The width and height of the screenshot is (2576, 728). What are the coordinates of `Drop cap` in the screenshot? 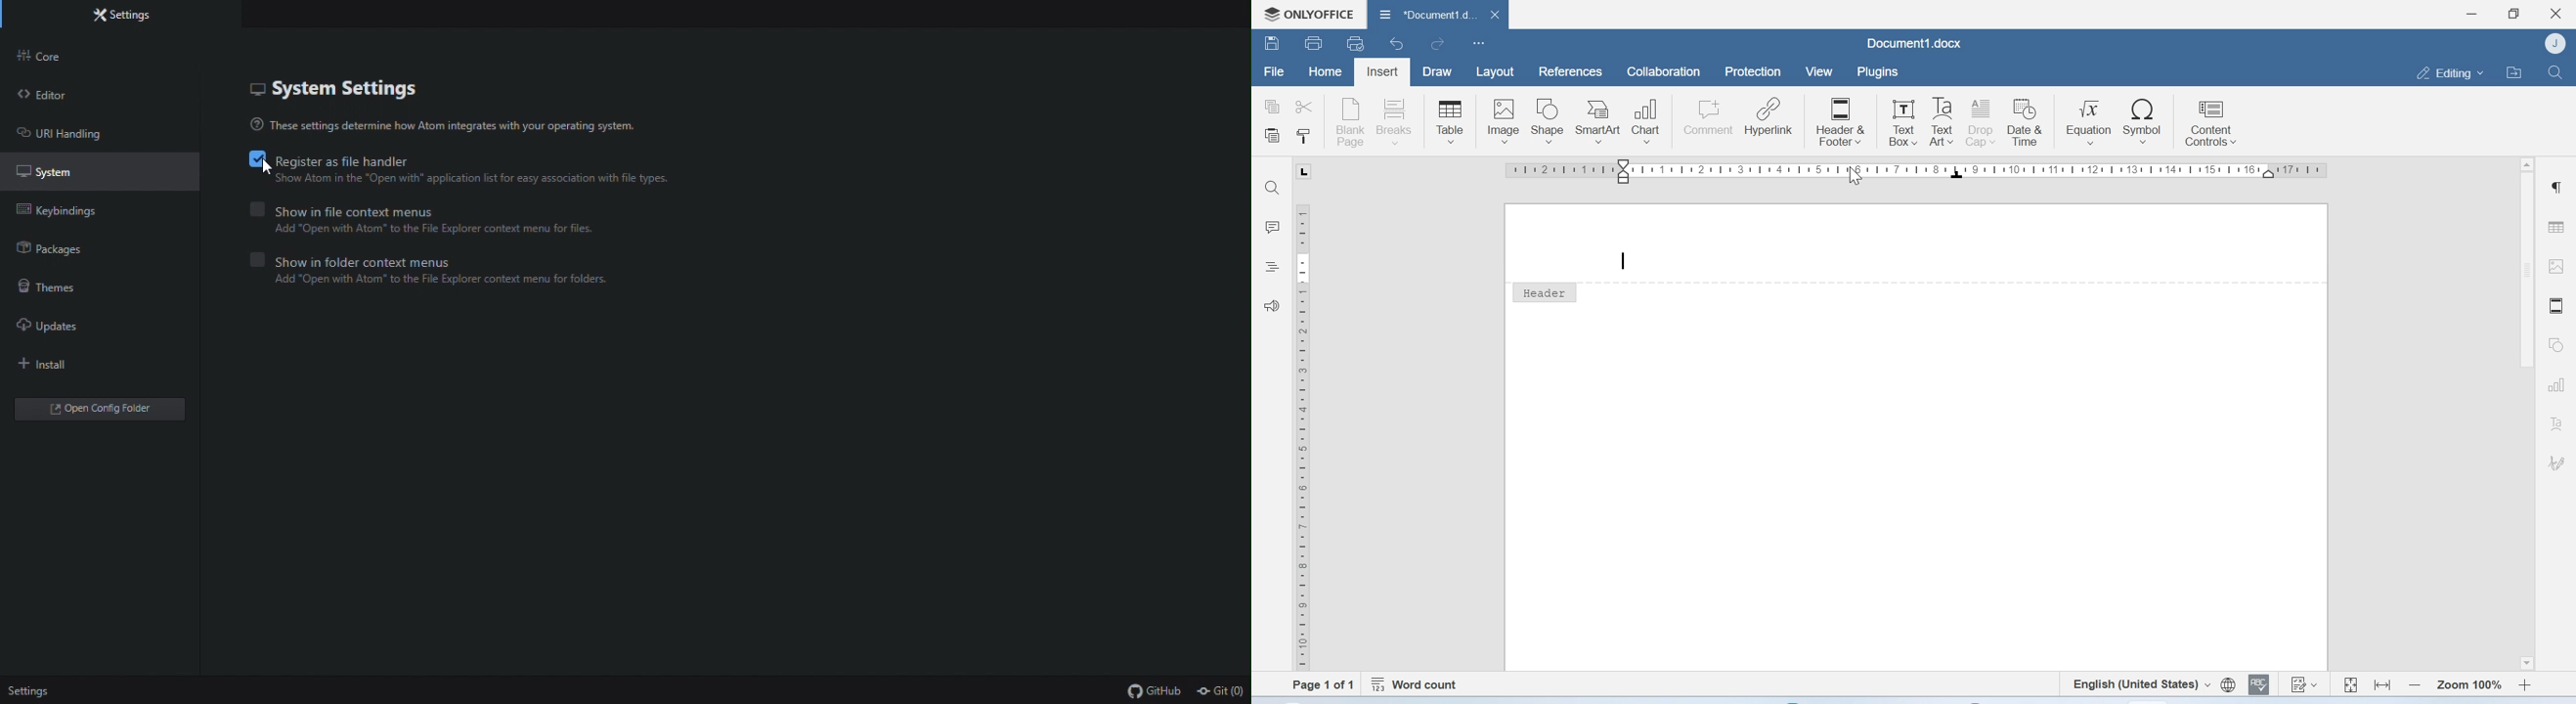 It's located at (1982, 122).